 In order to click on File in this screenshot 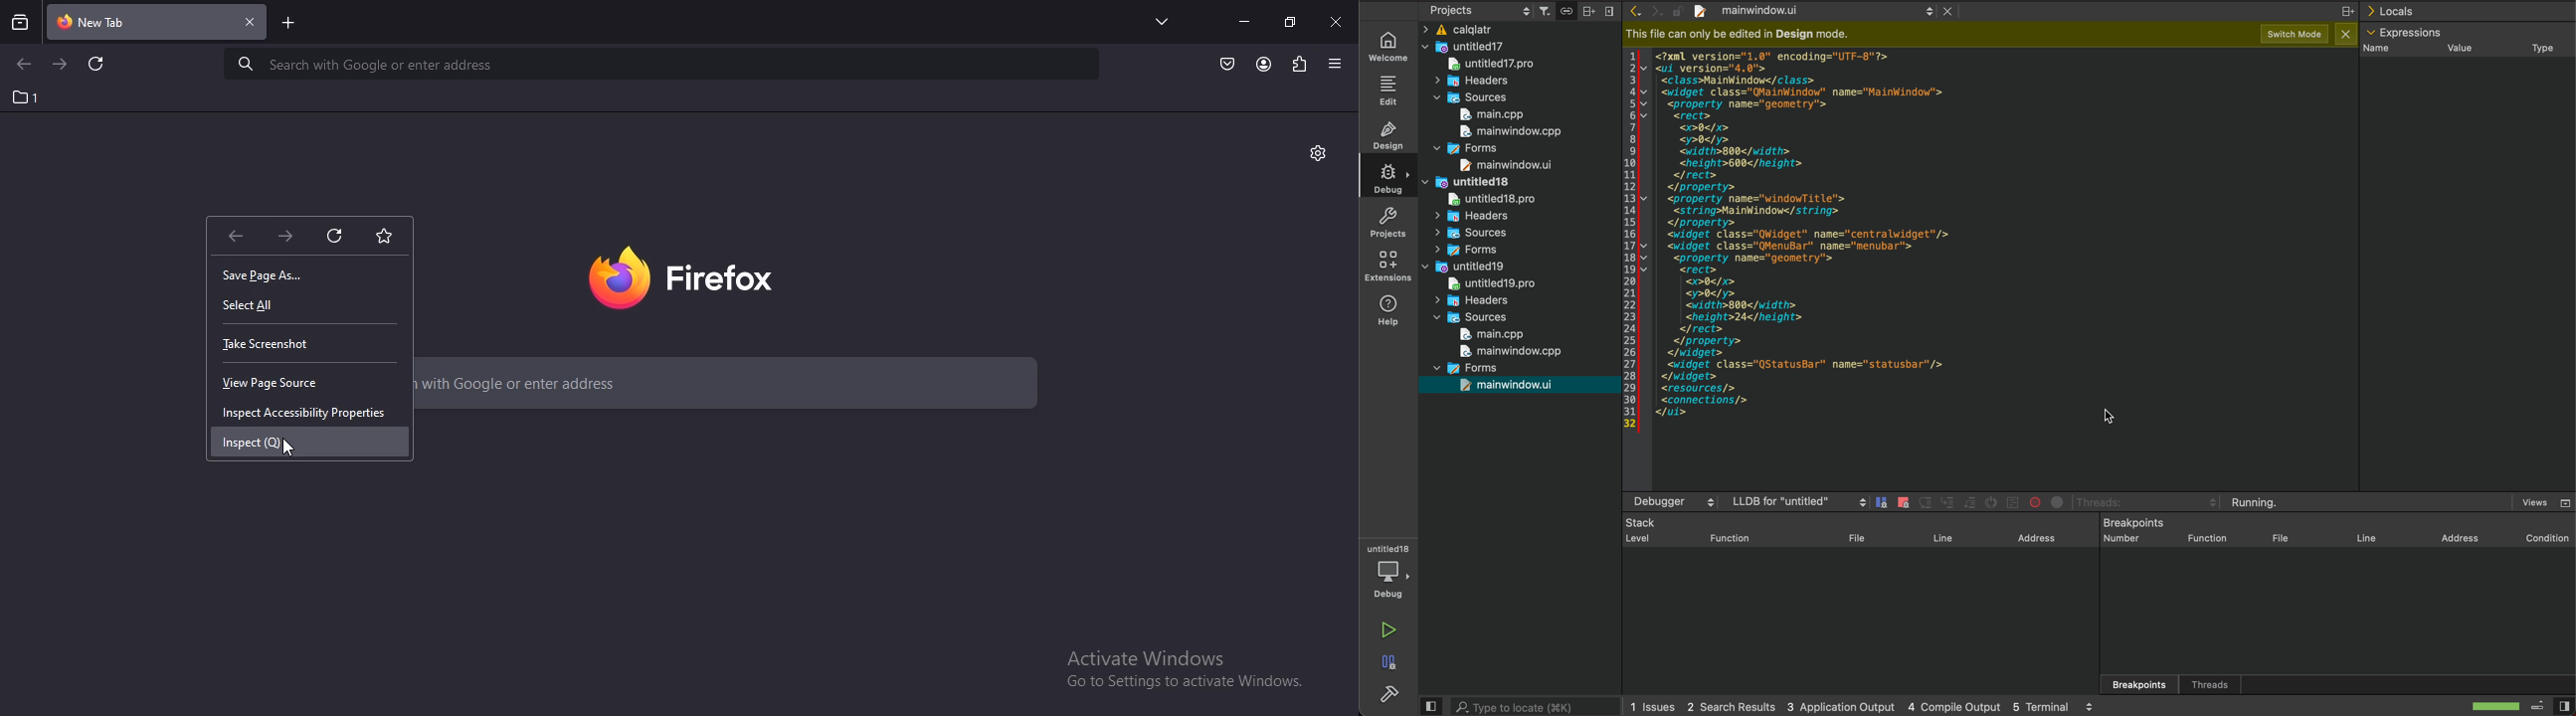, I will do `click(2282, 536)`.